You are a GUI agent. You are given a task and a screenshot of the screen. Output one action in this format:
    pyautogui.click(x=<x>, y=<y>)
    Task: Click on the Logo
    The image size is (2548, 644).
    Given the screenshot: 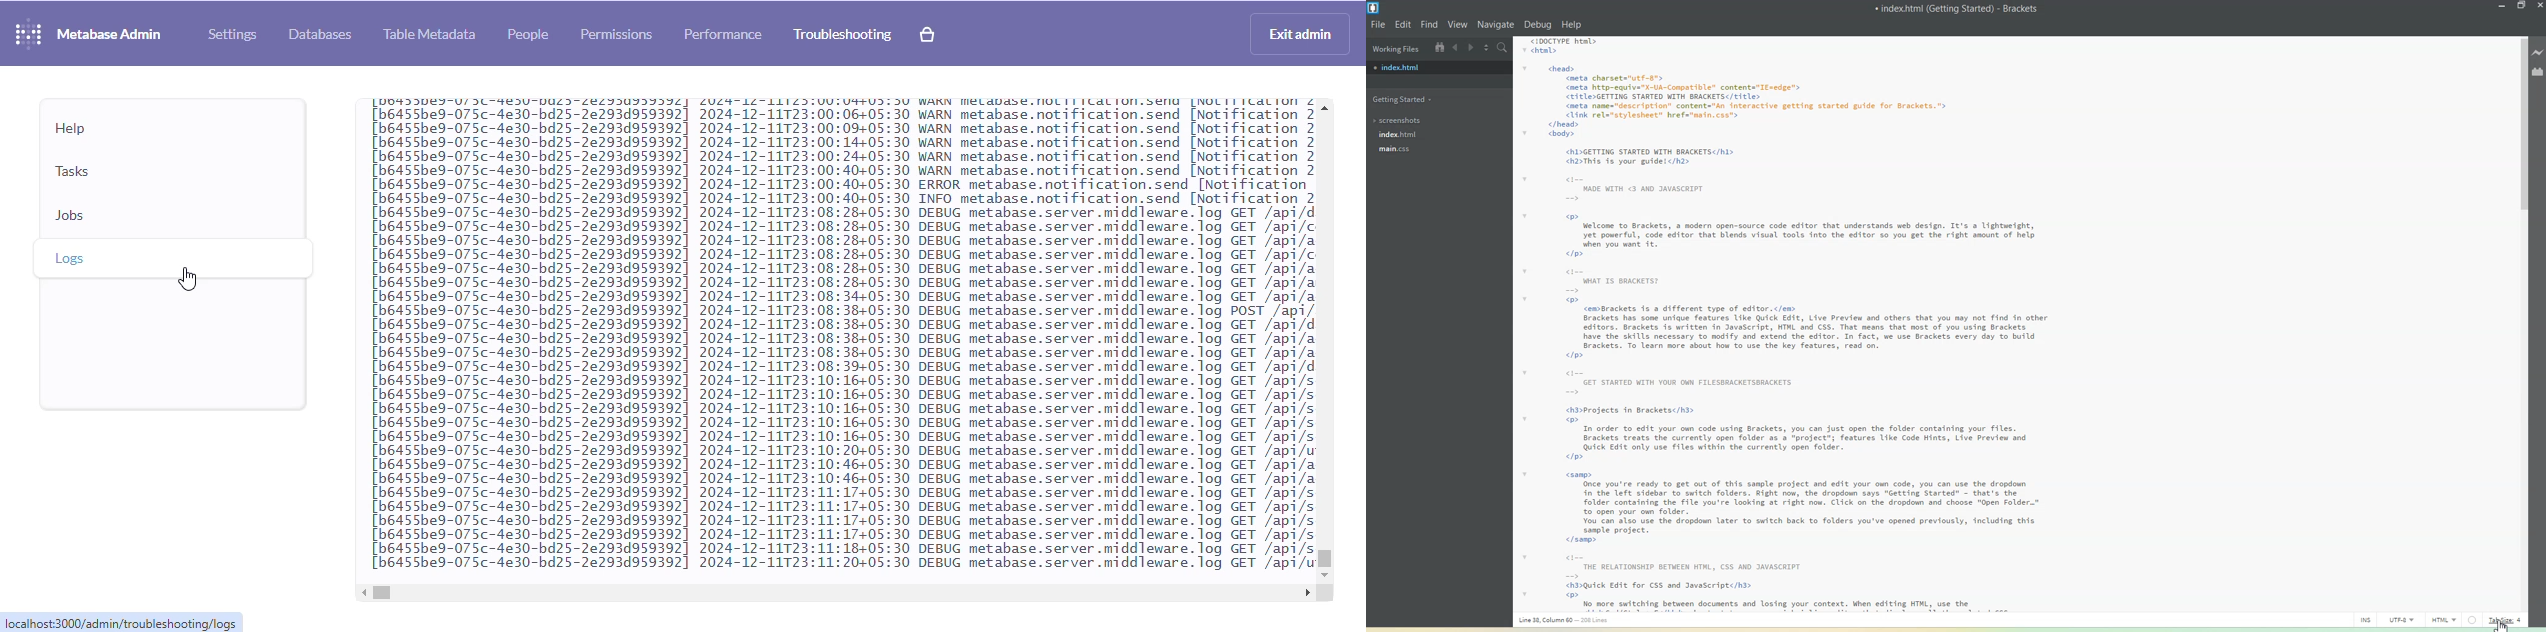 What is the action you would take?
    pyautogui.click(x=1376, y=9)
    